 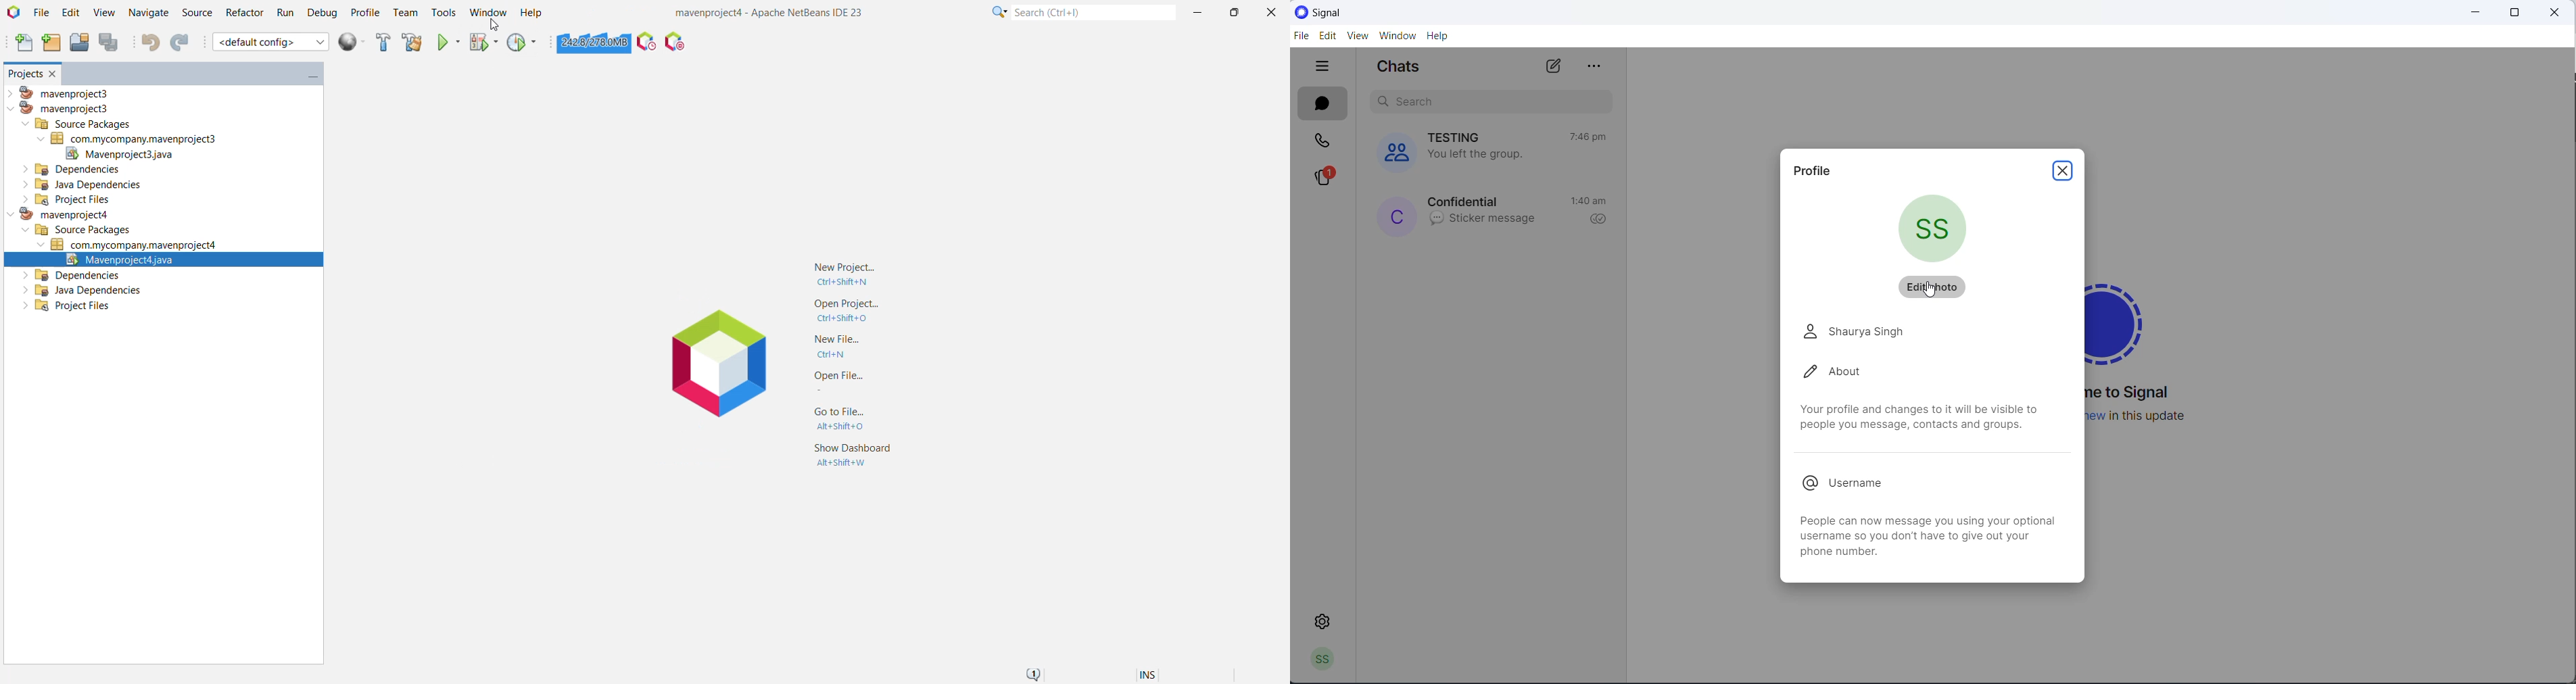 What do you see at coordinates (1322, 178) in the screenshot?
I see `stories` at bounding box center [1322, 178].